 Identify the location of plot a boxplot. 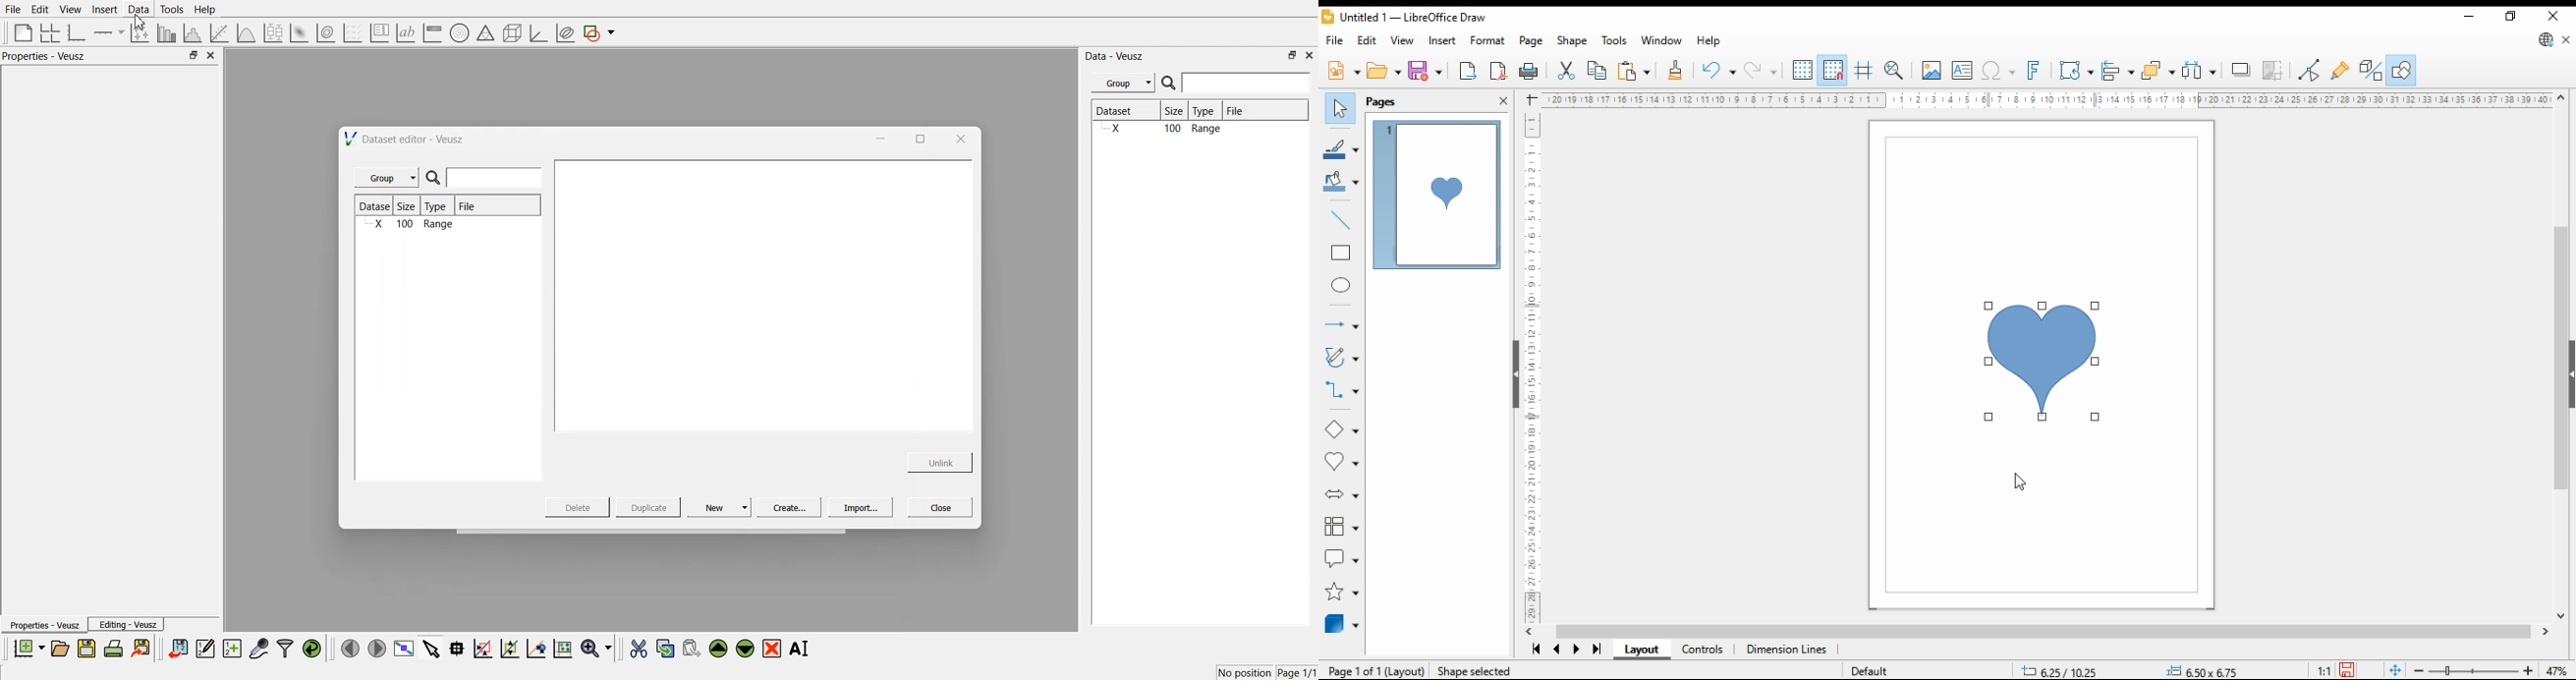
(272, 31).